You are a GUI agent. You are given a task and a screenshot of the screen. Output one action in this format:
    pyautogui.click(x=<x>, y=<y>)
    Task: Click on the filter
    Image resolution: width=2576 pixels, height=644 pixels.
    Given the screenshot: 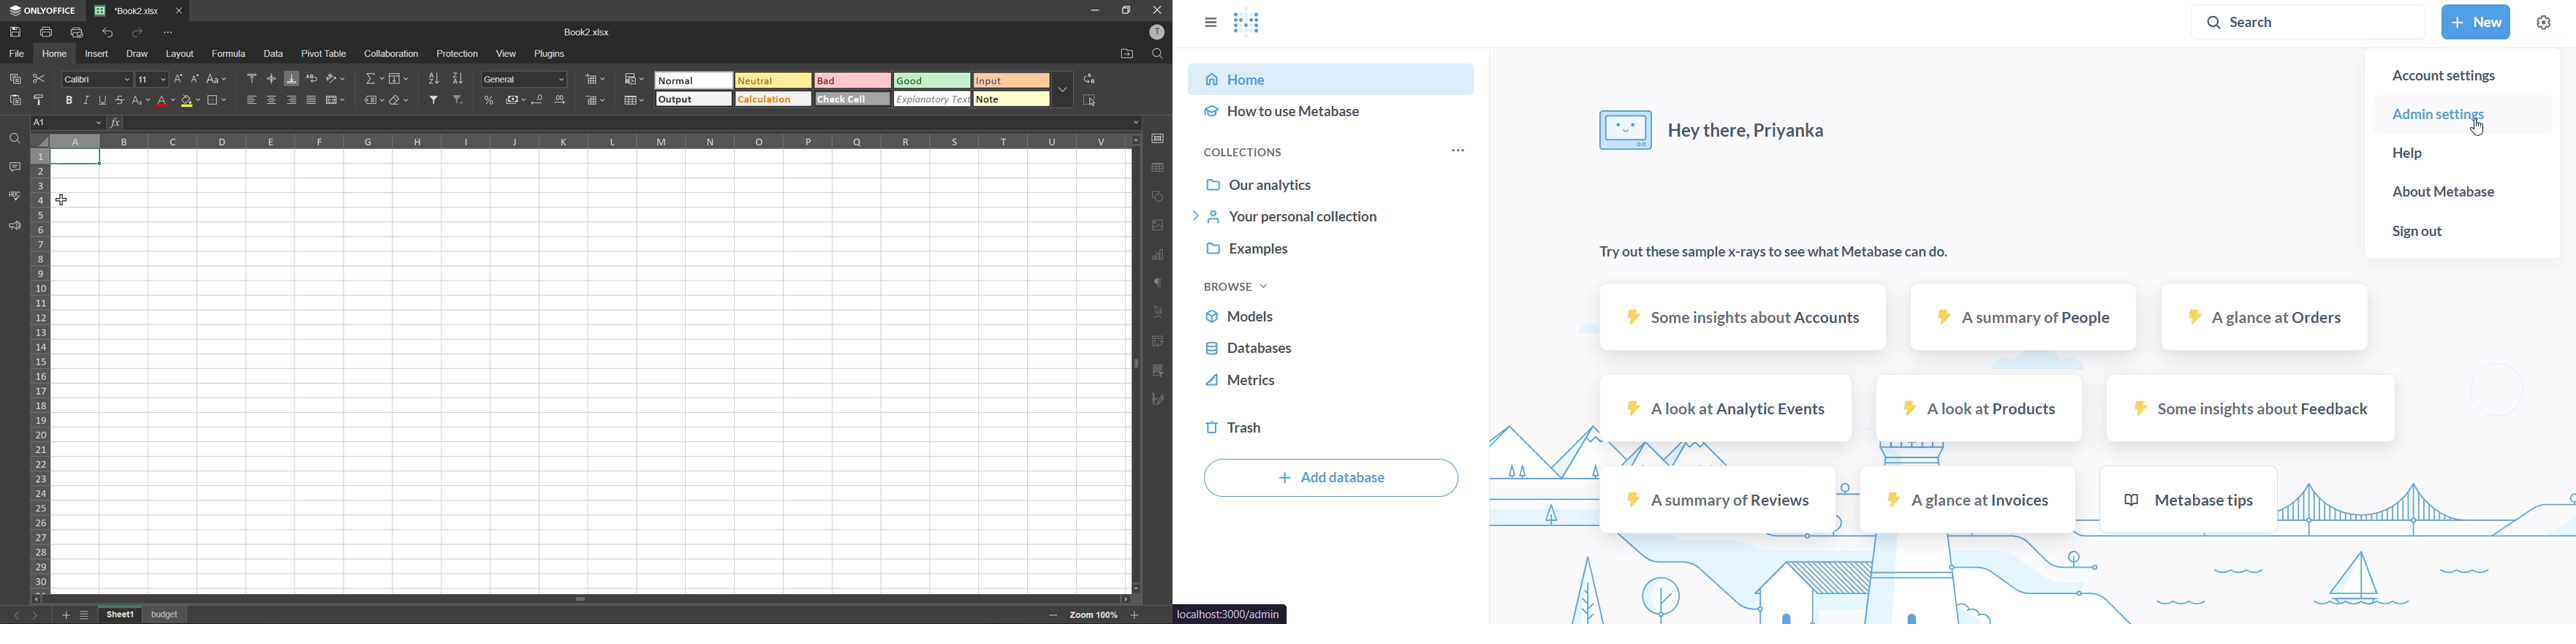 What is the action you would take?
    pyautogui.click(x=436, y=100)
    